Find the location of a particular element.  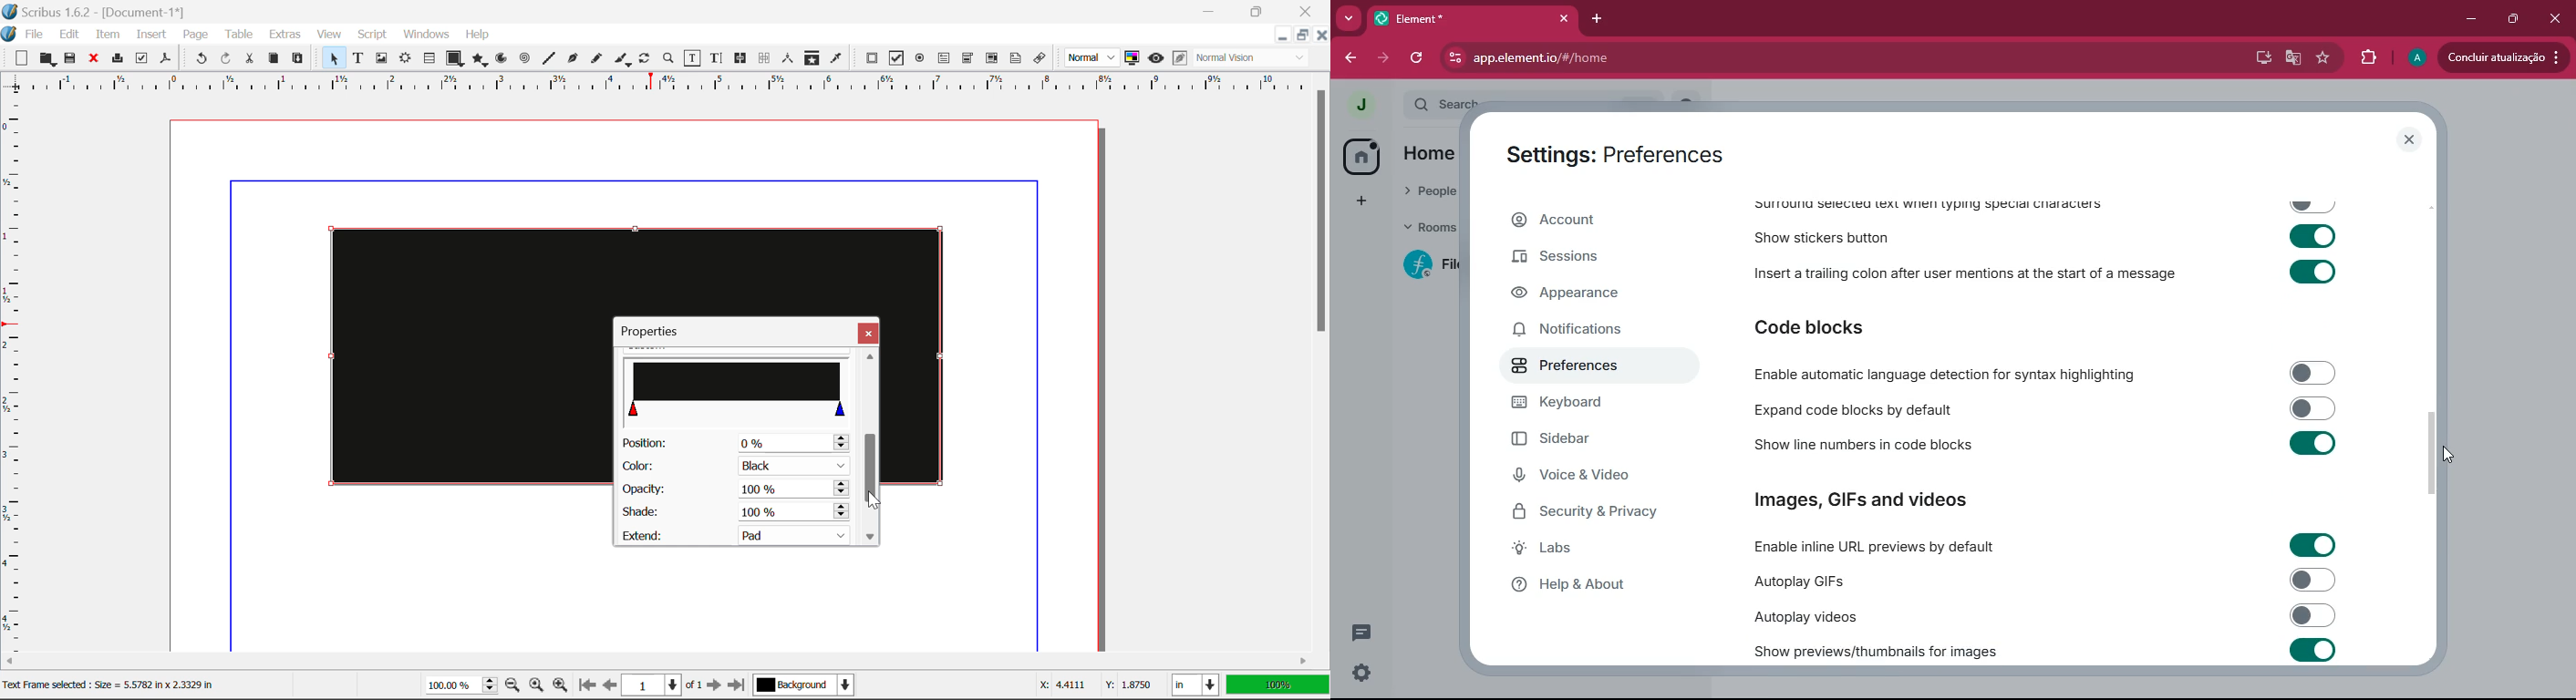

settings  is located at coordinates (1361, 675).